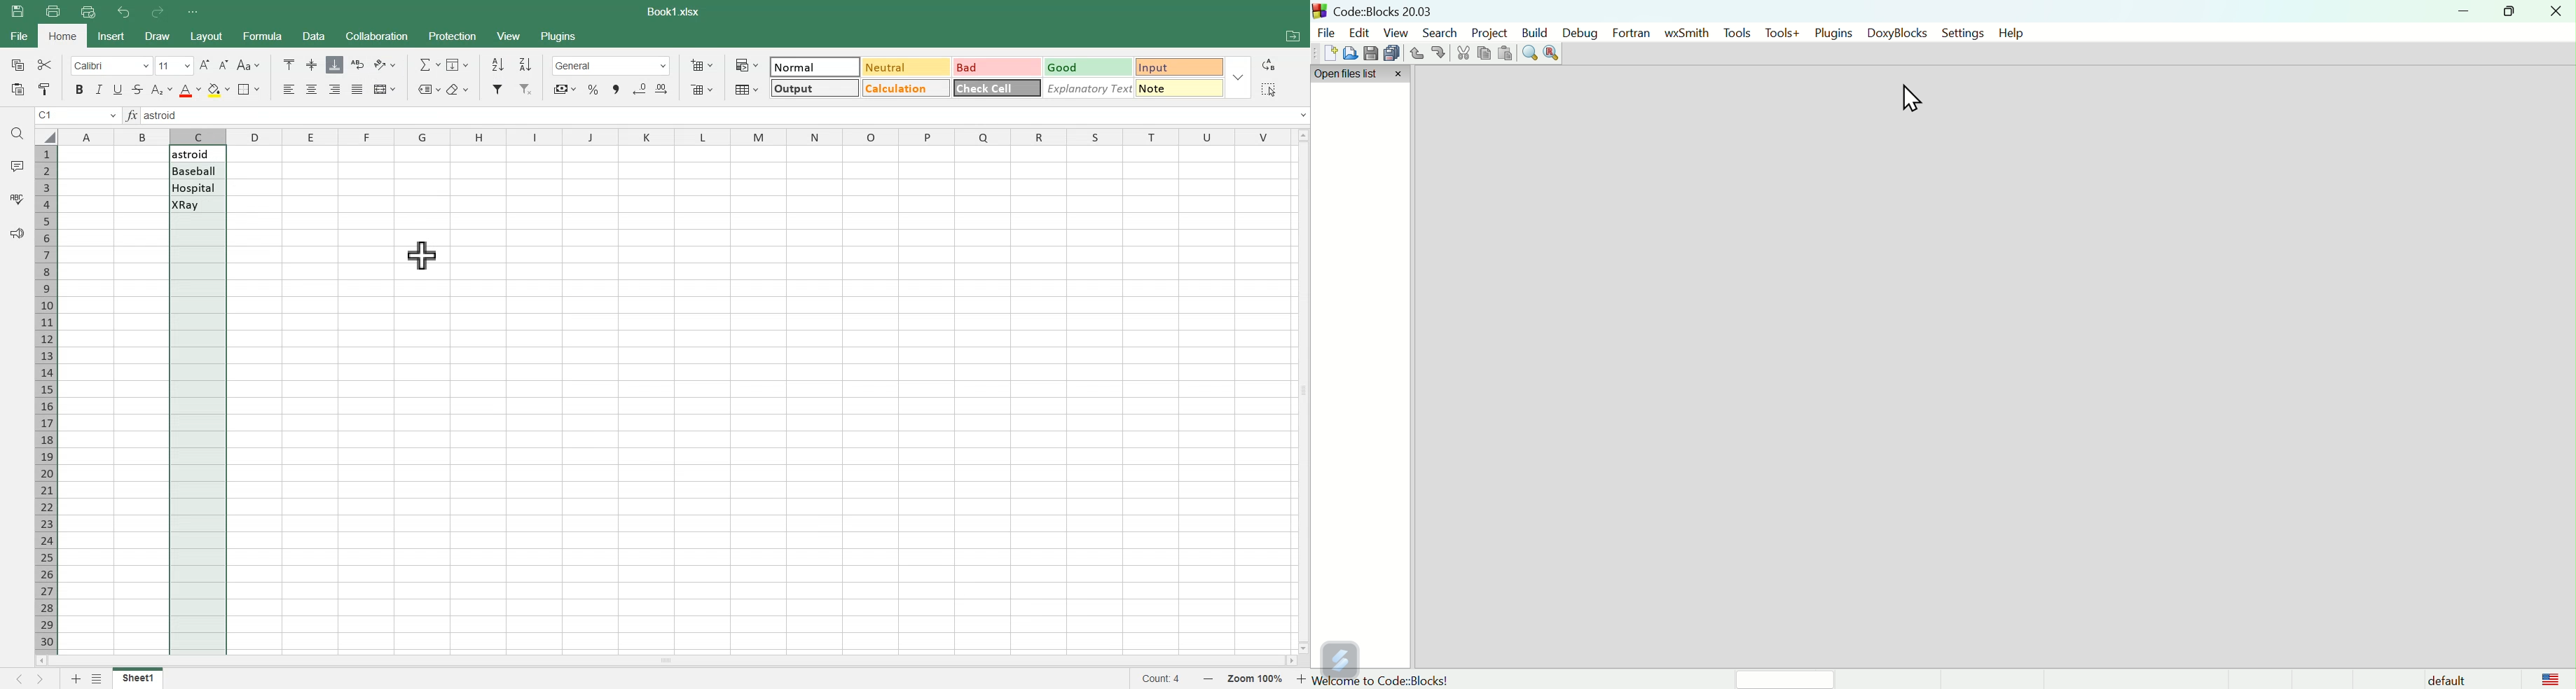 Image resolution: width=2576 pixels, height=700 pixels. What do you see at coordinates (1835, 34) in the screenshot?
I see `plugins` at bounding box center [1835, 34].